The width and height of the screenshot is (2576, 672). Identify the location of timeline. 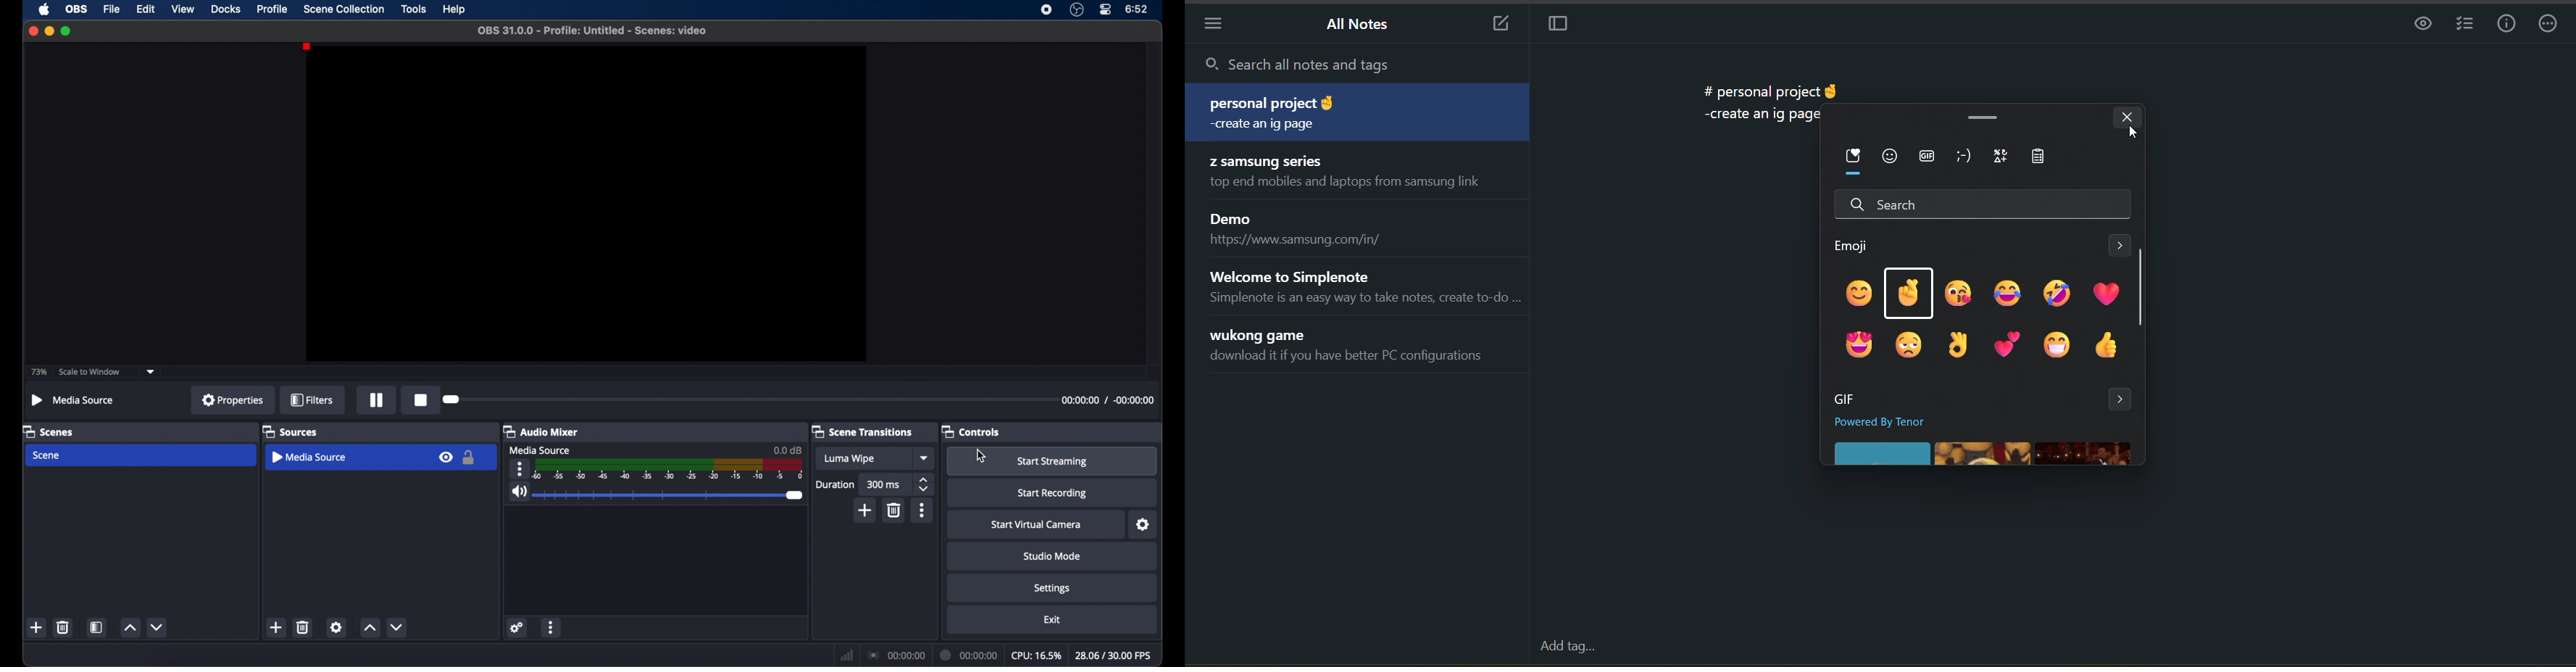
(671, 471).